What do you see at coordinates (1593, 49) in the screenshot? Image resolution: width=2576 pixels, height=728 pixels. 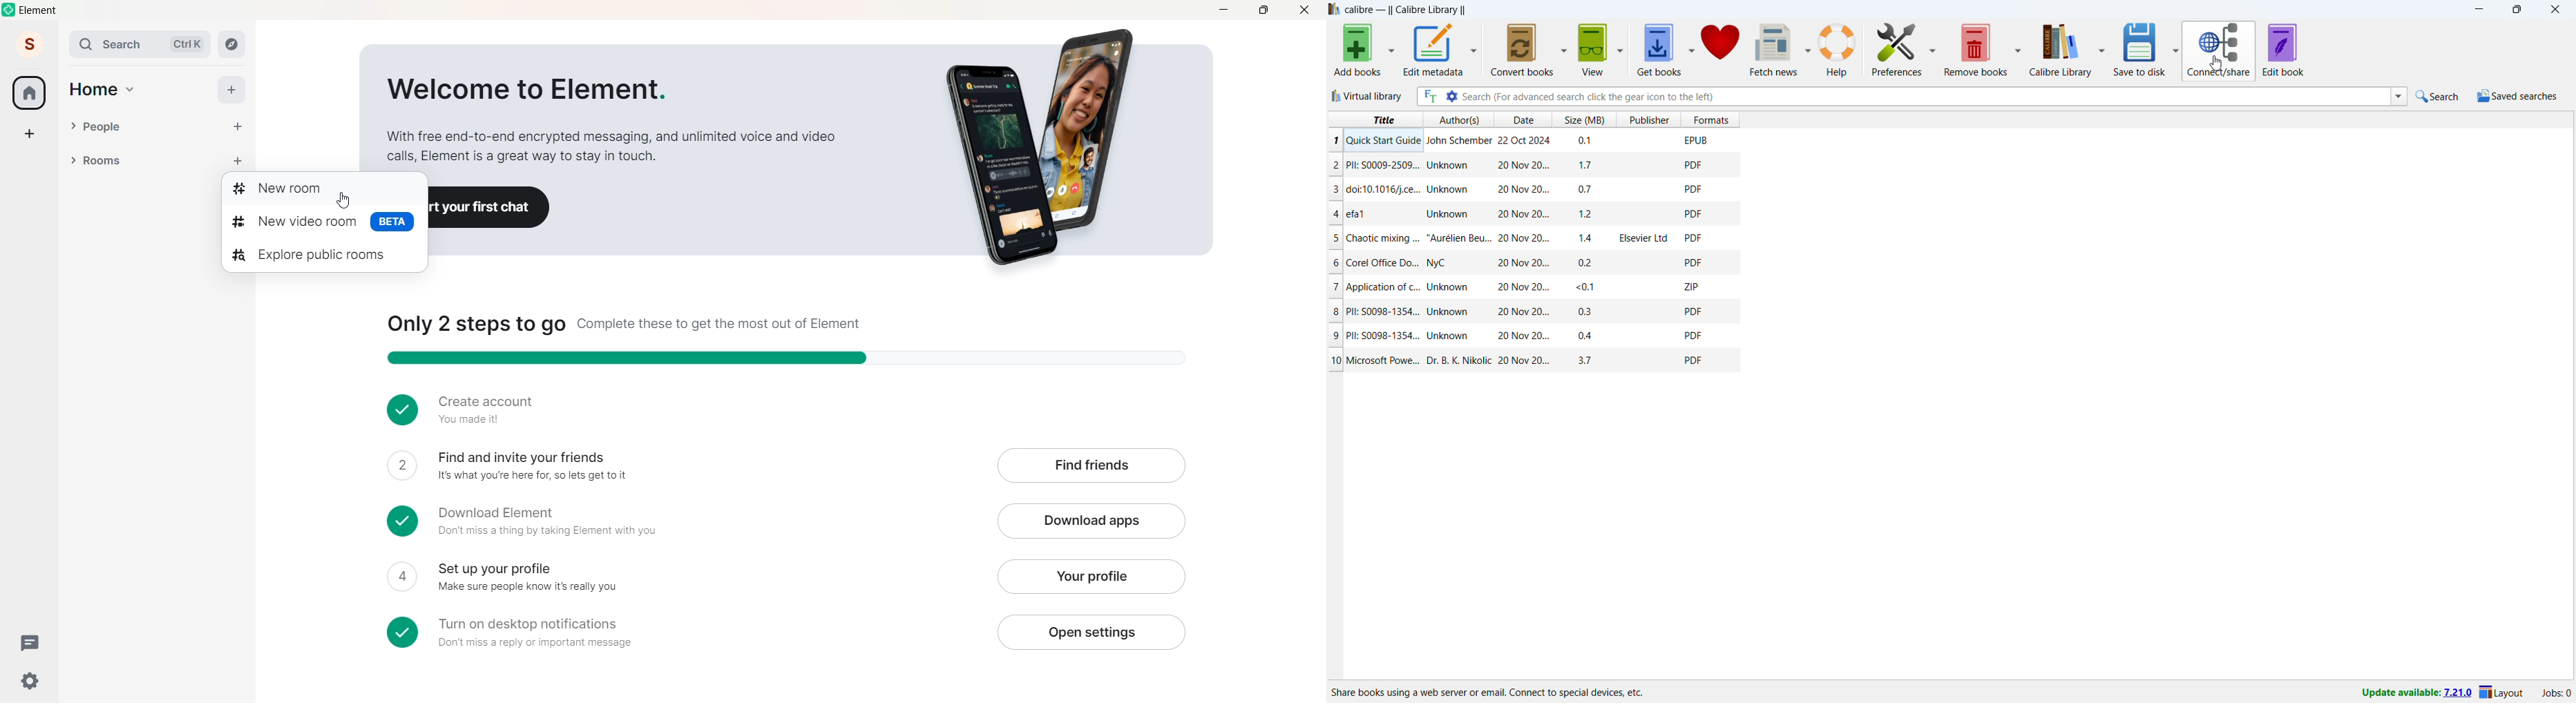 I see `get books` at bounding box center [1593, 49].